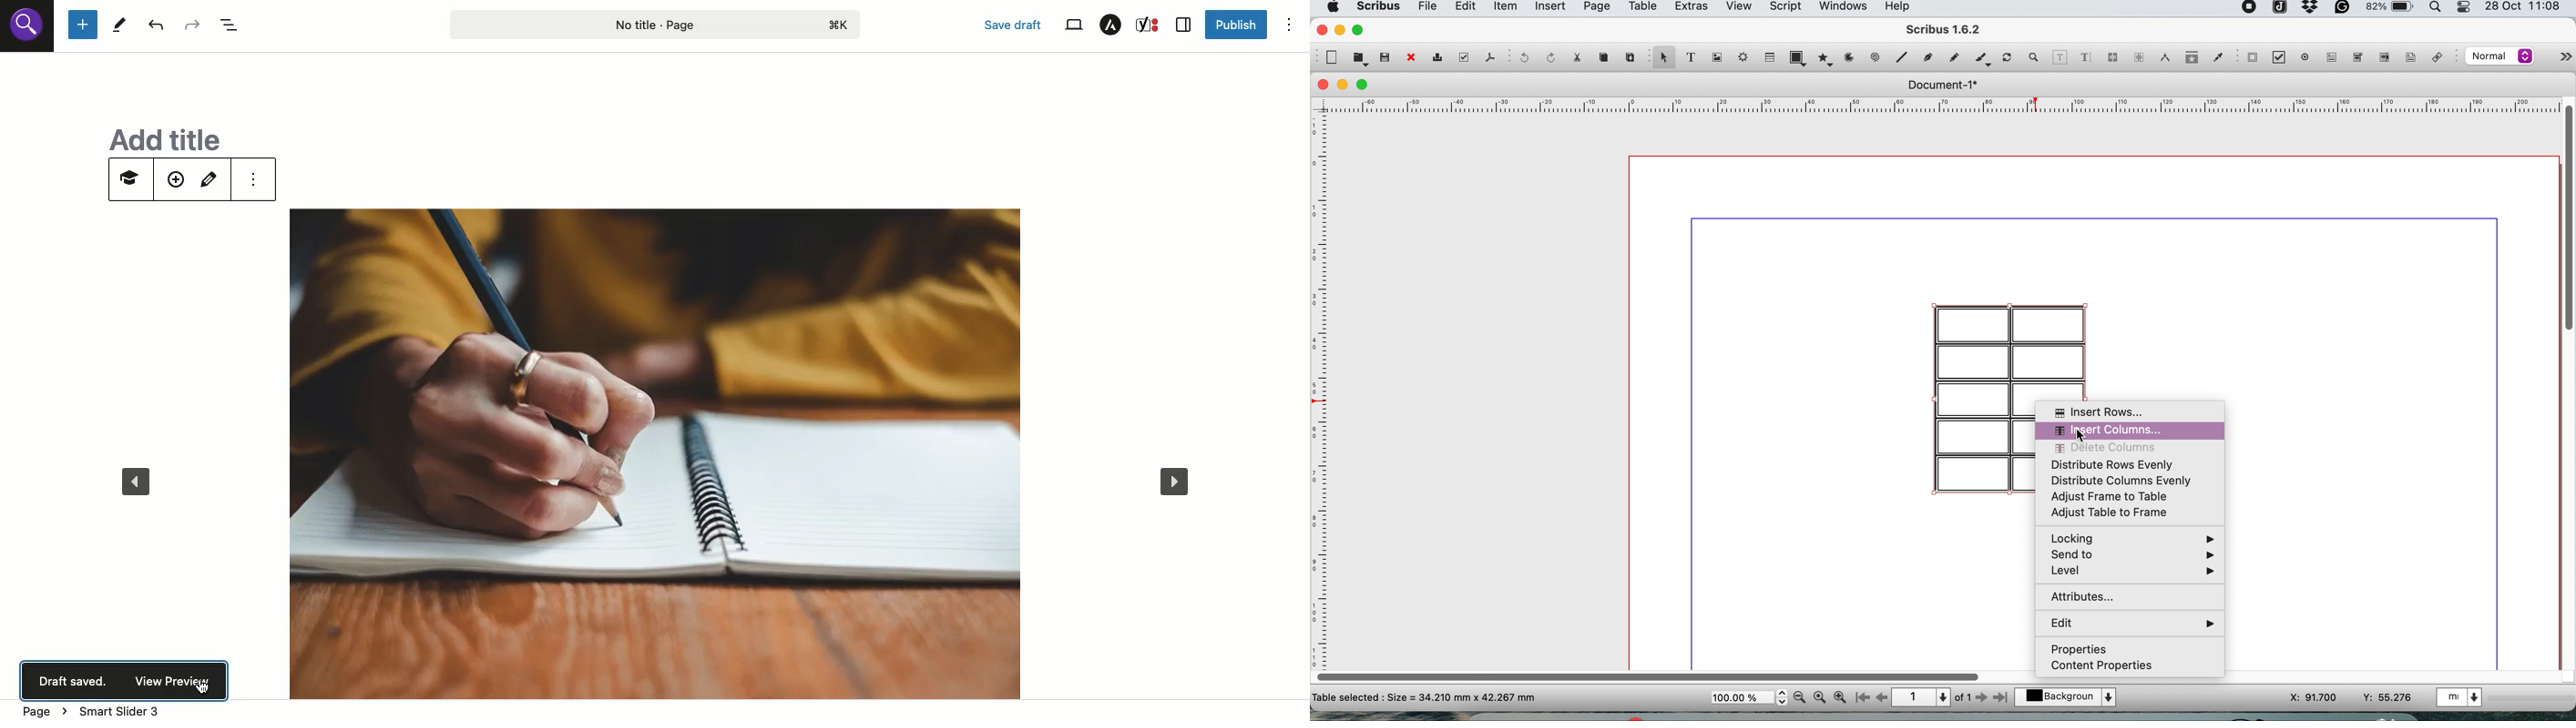  What do you see at coordinates (1876, 57) in the screenshot?
I see `spiral` at bounding box center [1876, 57].